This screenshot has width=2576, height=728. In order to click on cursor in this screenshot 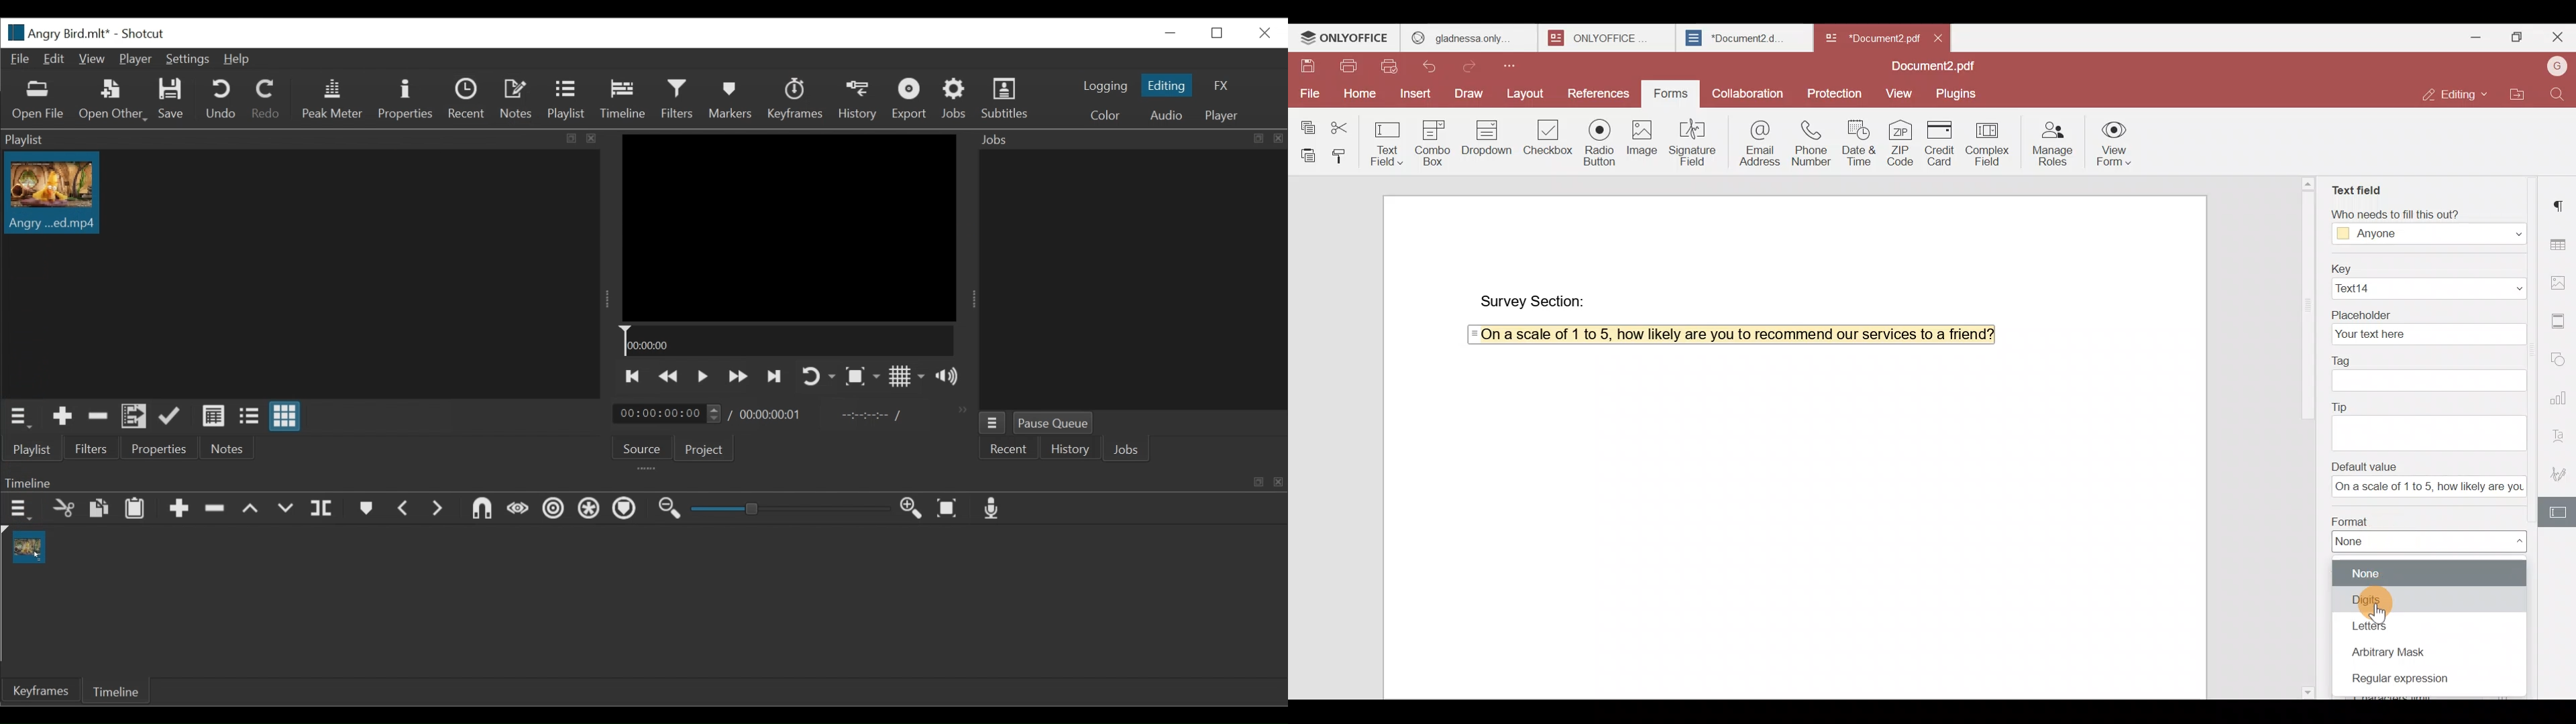, I will do `click(2378, 612)`.